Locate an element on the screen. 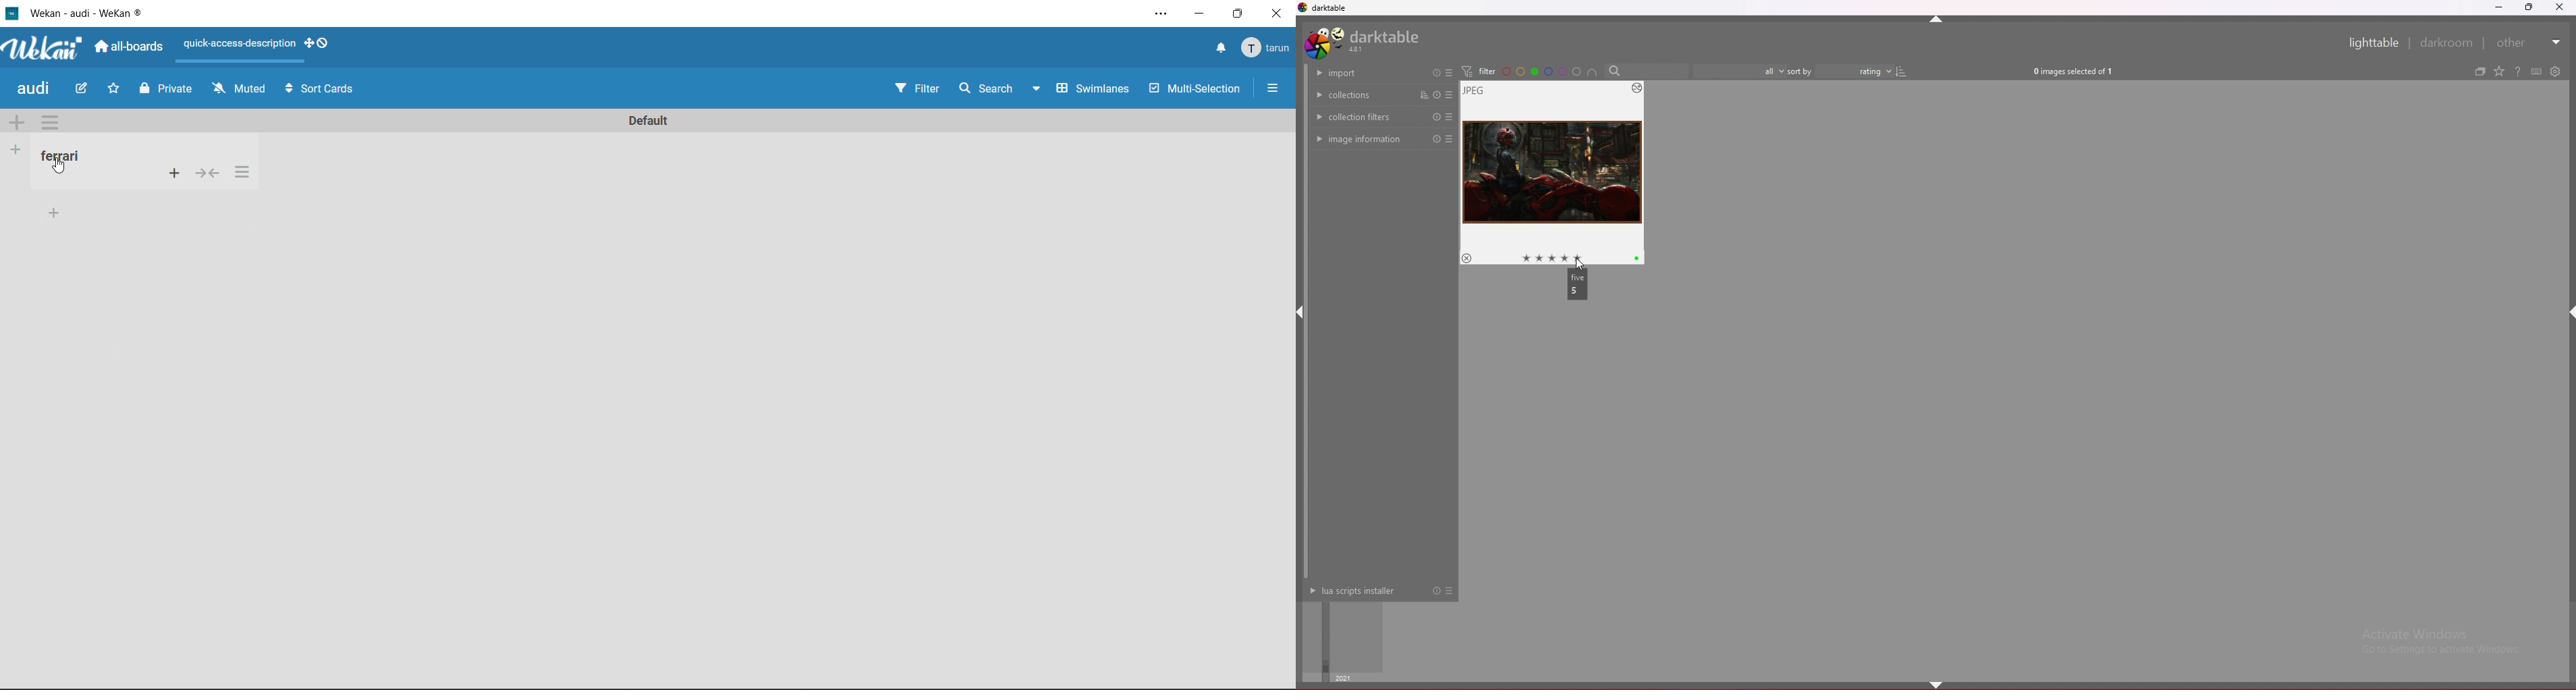 This screenshot has width=2576, height=700. edit is located at coordinates (84, 90).